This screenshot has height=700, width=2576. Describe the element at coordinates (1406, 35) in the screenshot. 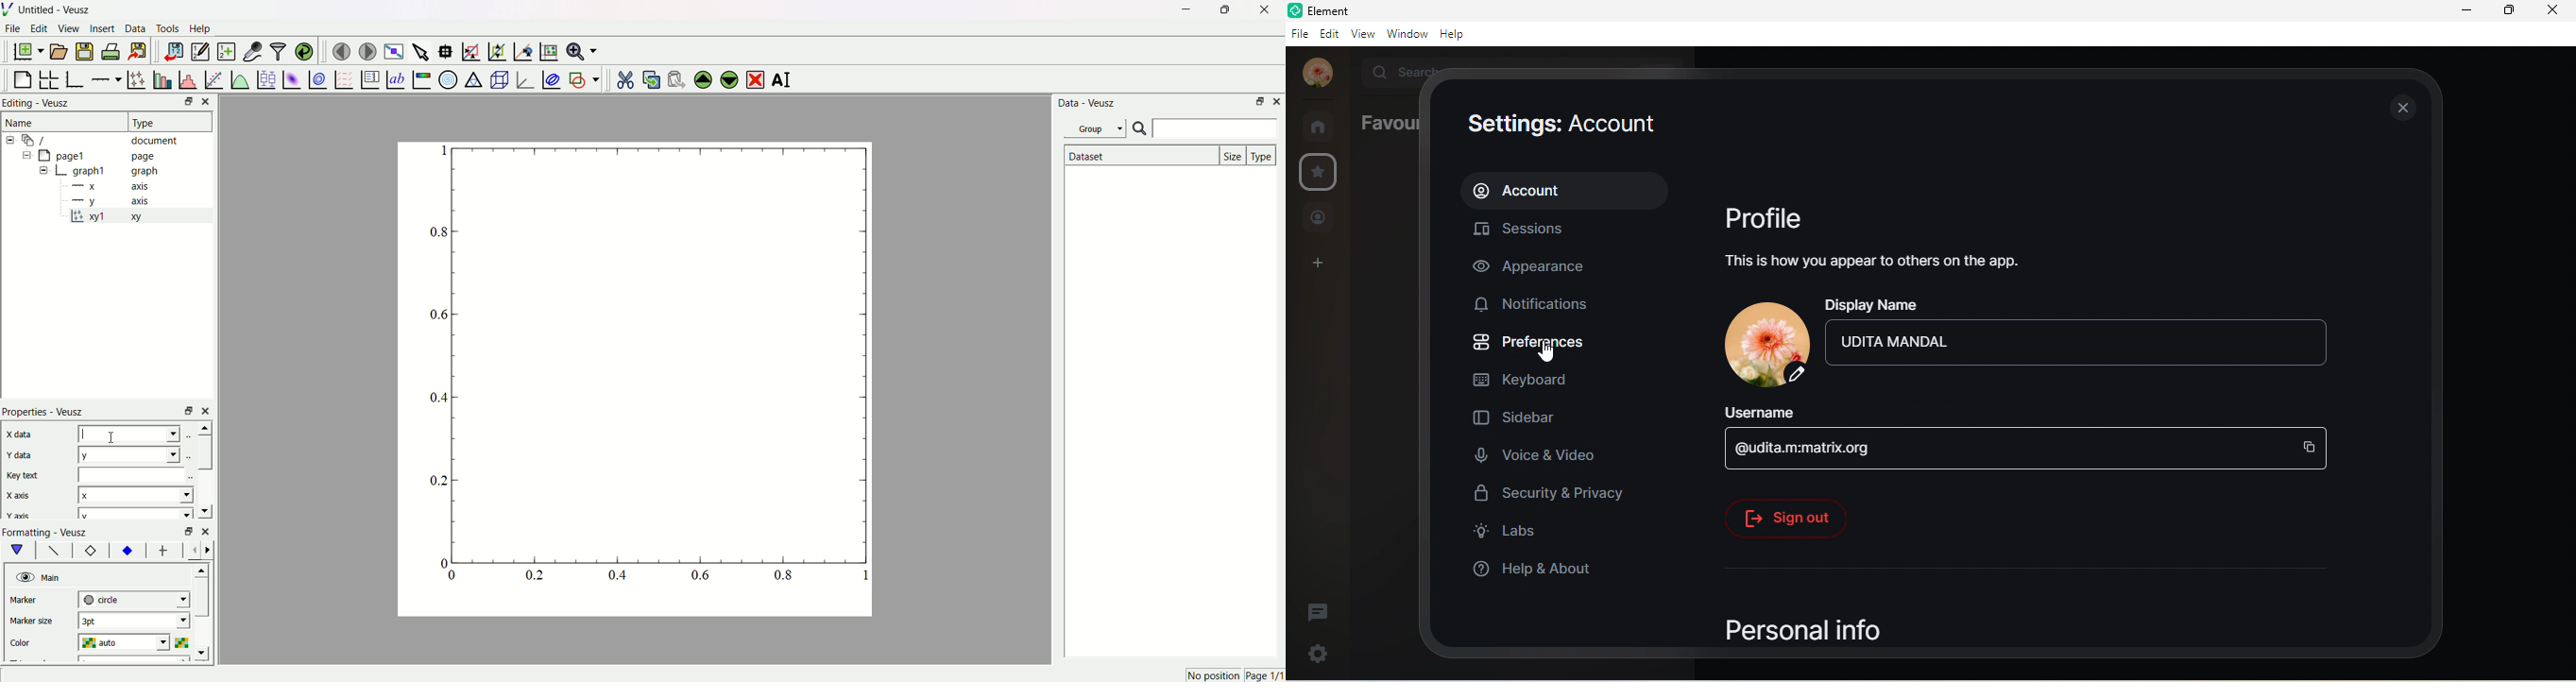

I see `window` at that location.